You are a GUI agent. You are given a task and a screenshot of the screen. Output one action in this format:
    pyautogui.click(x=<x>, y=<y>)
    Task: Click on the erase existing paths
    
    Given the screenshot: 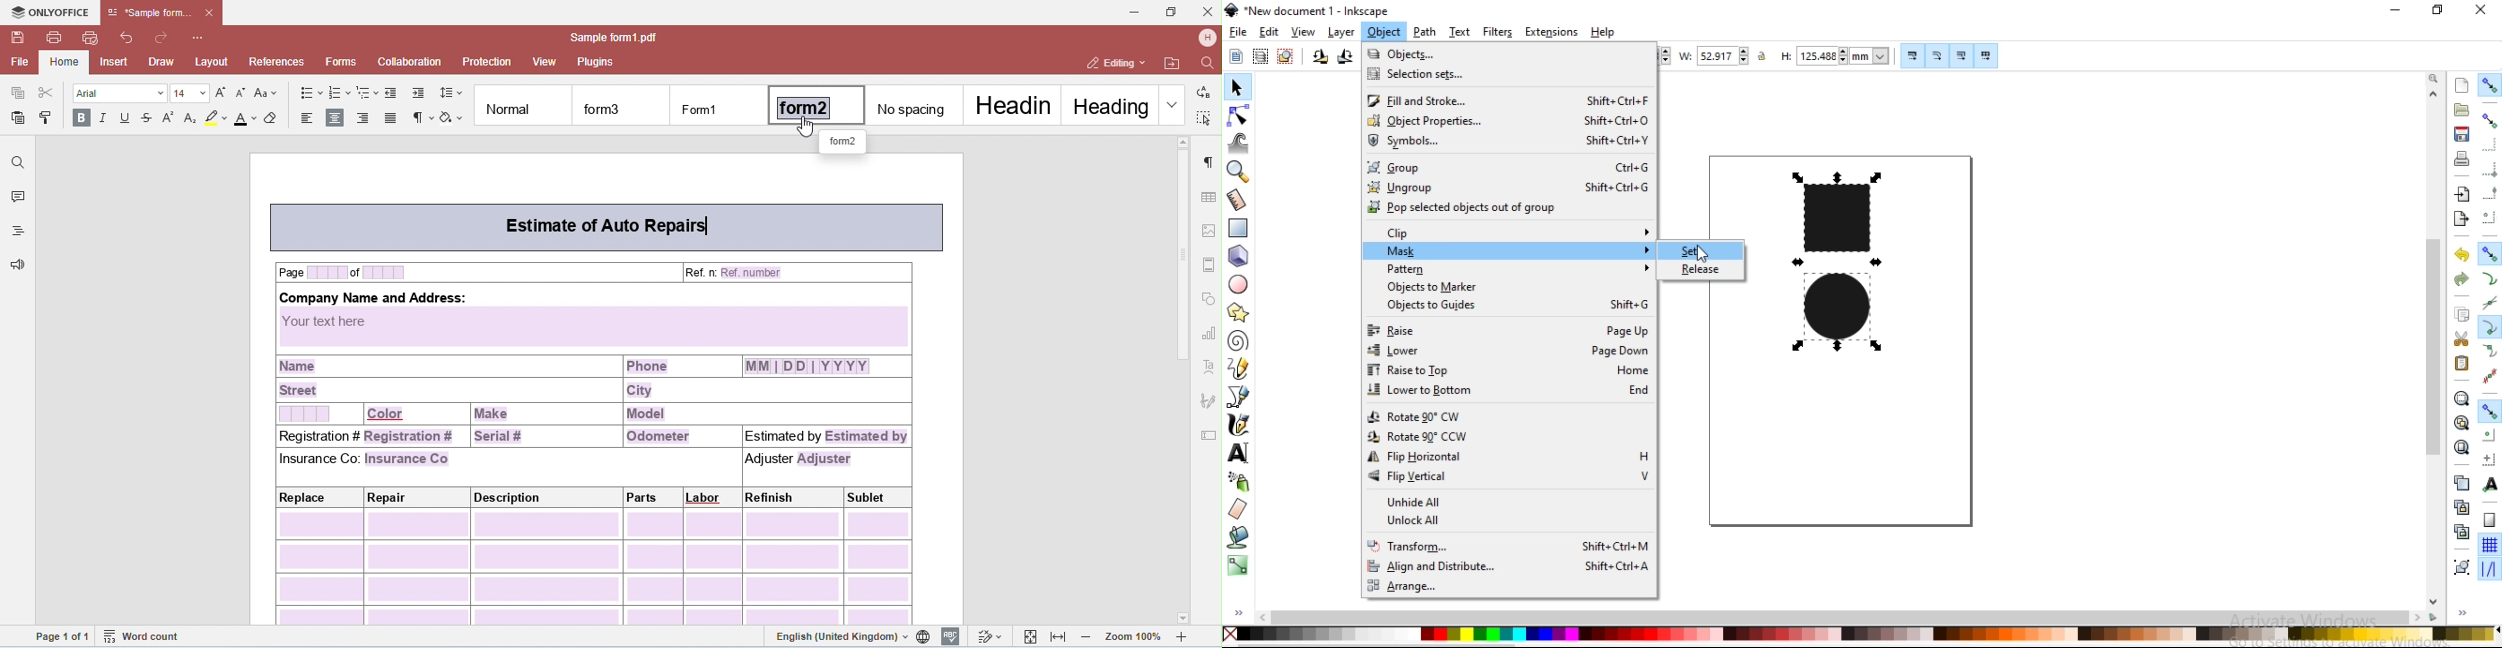 What is the action you would take?
    pyautogui.click(x=1239, y=510)
    